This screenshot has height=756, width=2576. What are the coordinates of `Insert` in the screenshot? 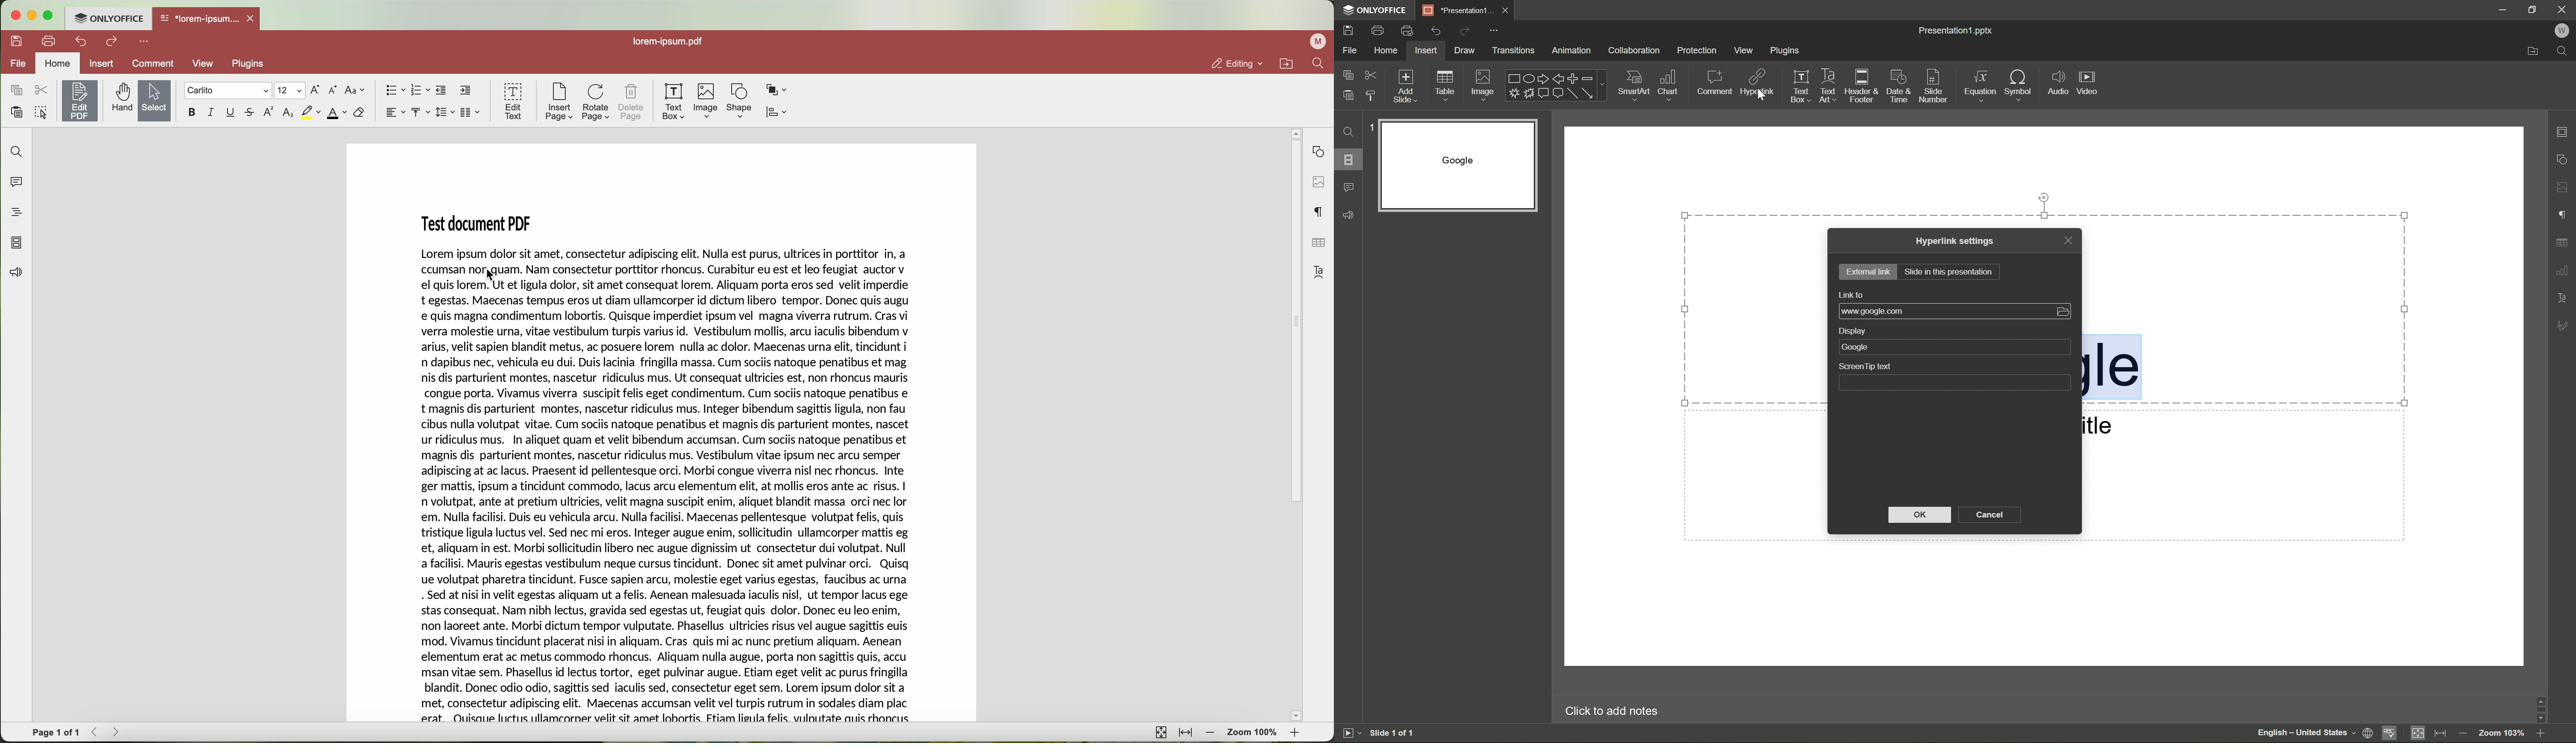 It's located at (1428, 49).